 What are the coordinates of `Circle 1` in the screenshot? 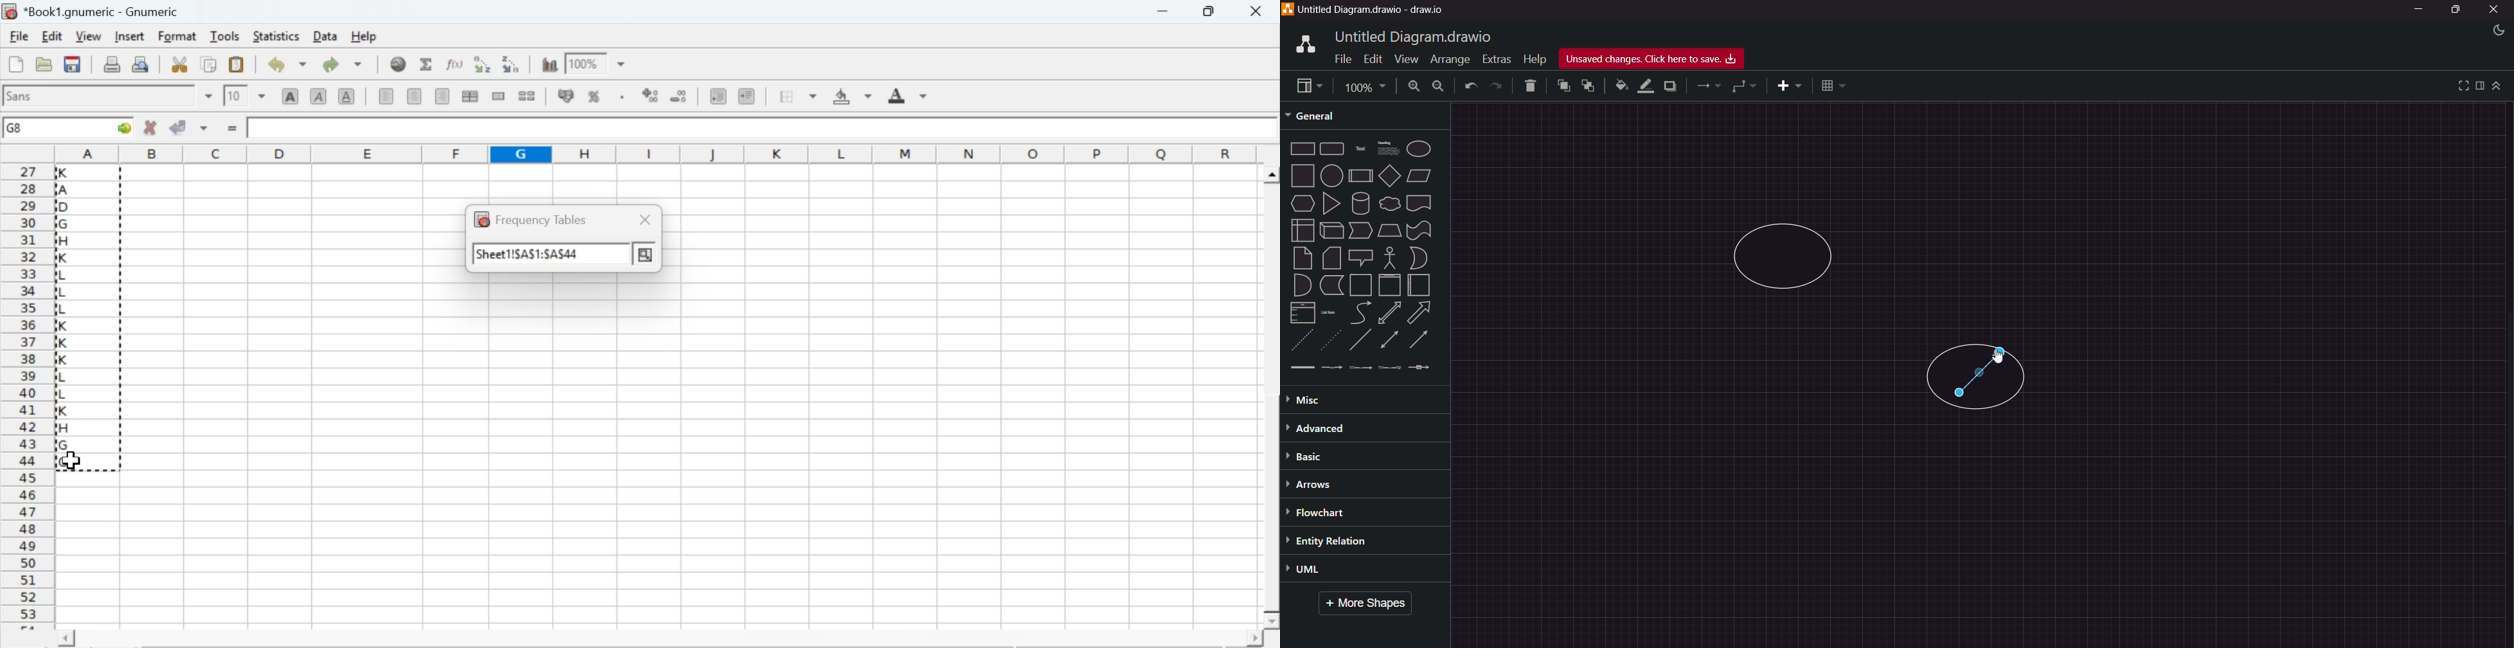 It's located at (1788, 255).